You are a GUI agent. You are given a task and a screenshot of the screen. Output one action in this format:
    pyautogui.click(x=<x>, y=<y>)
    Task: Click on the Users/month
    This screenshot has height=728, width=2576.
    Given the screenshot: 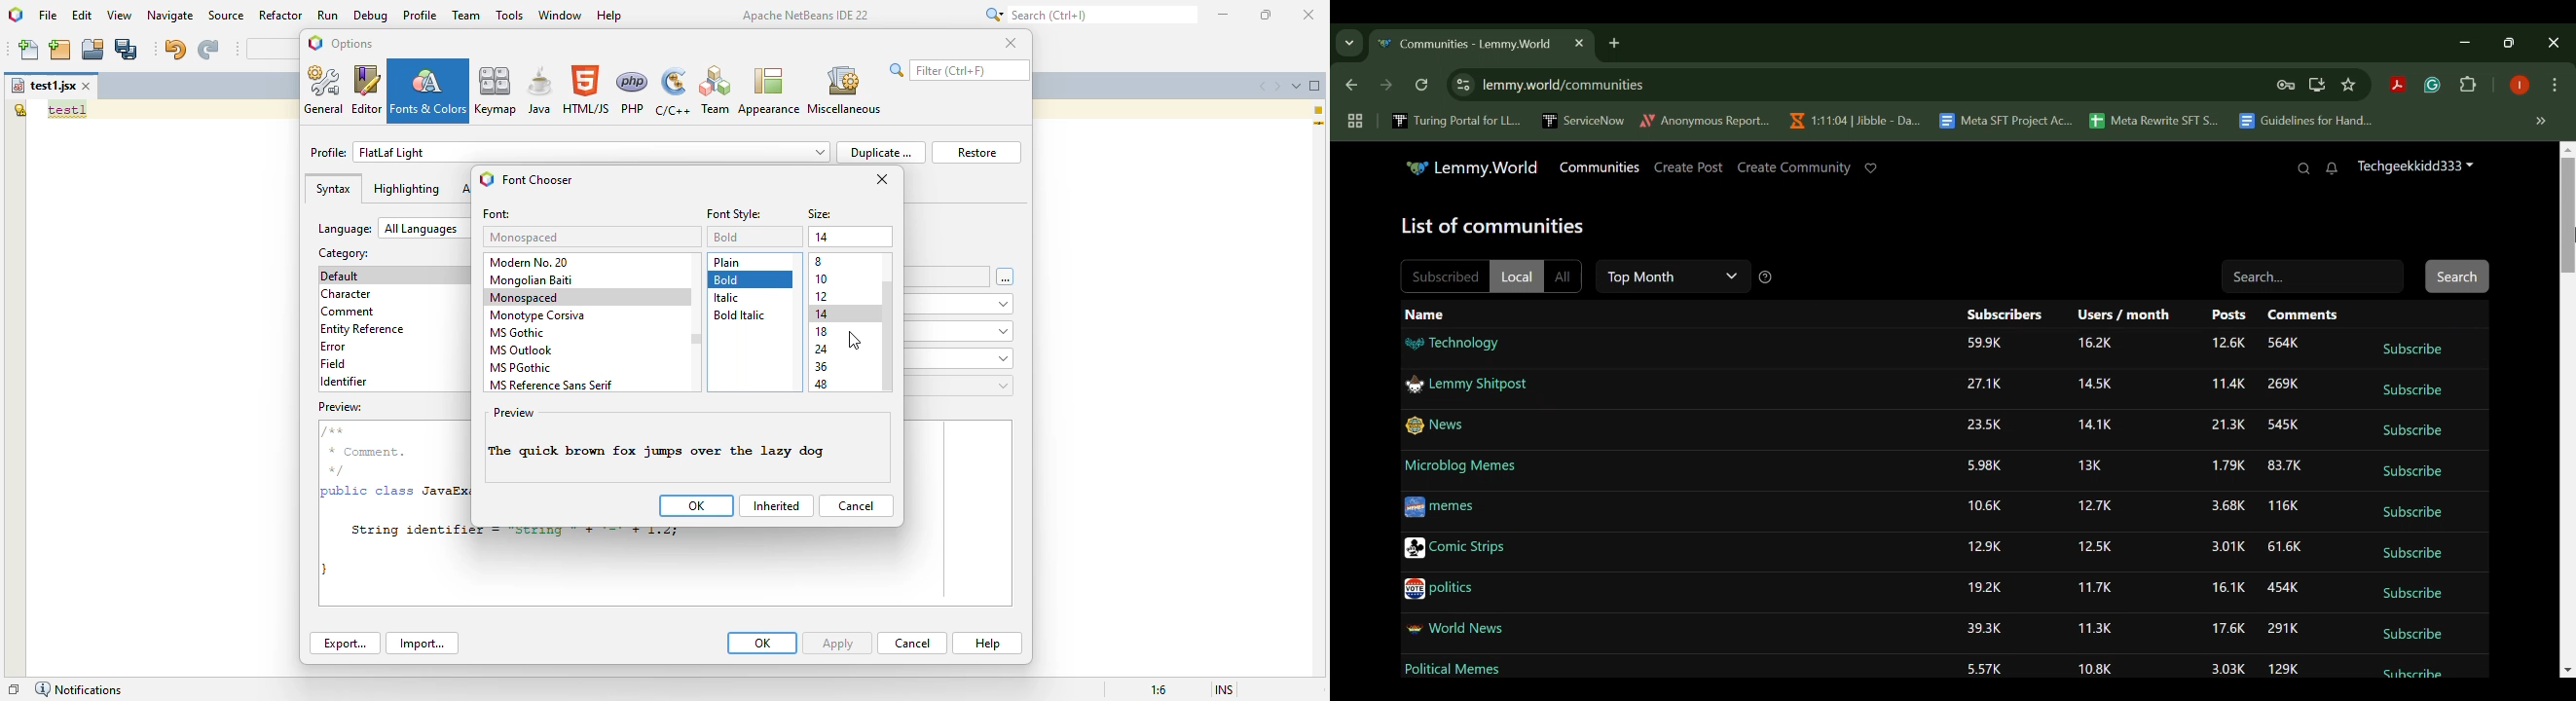 What is the action you would take?
    pyautogui.click(x=2124, y=314)
    